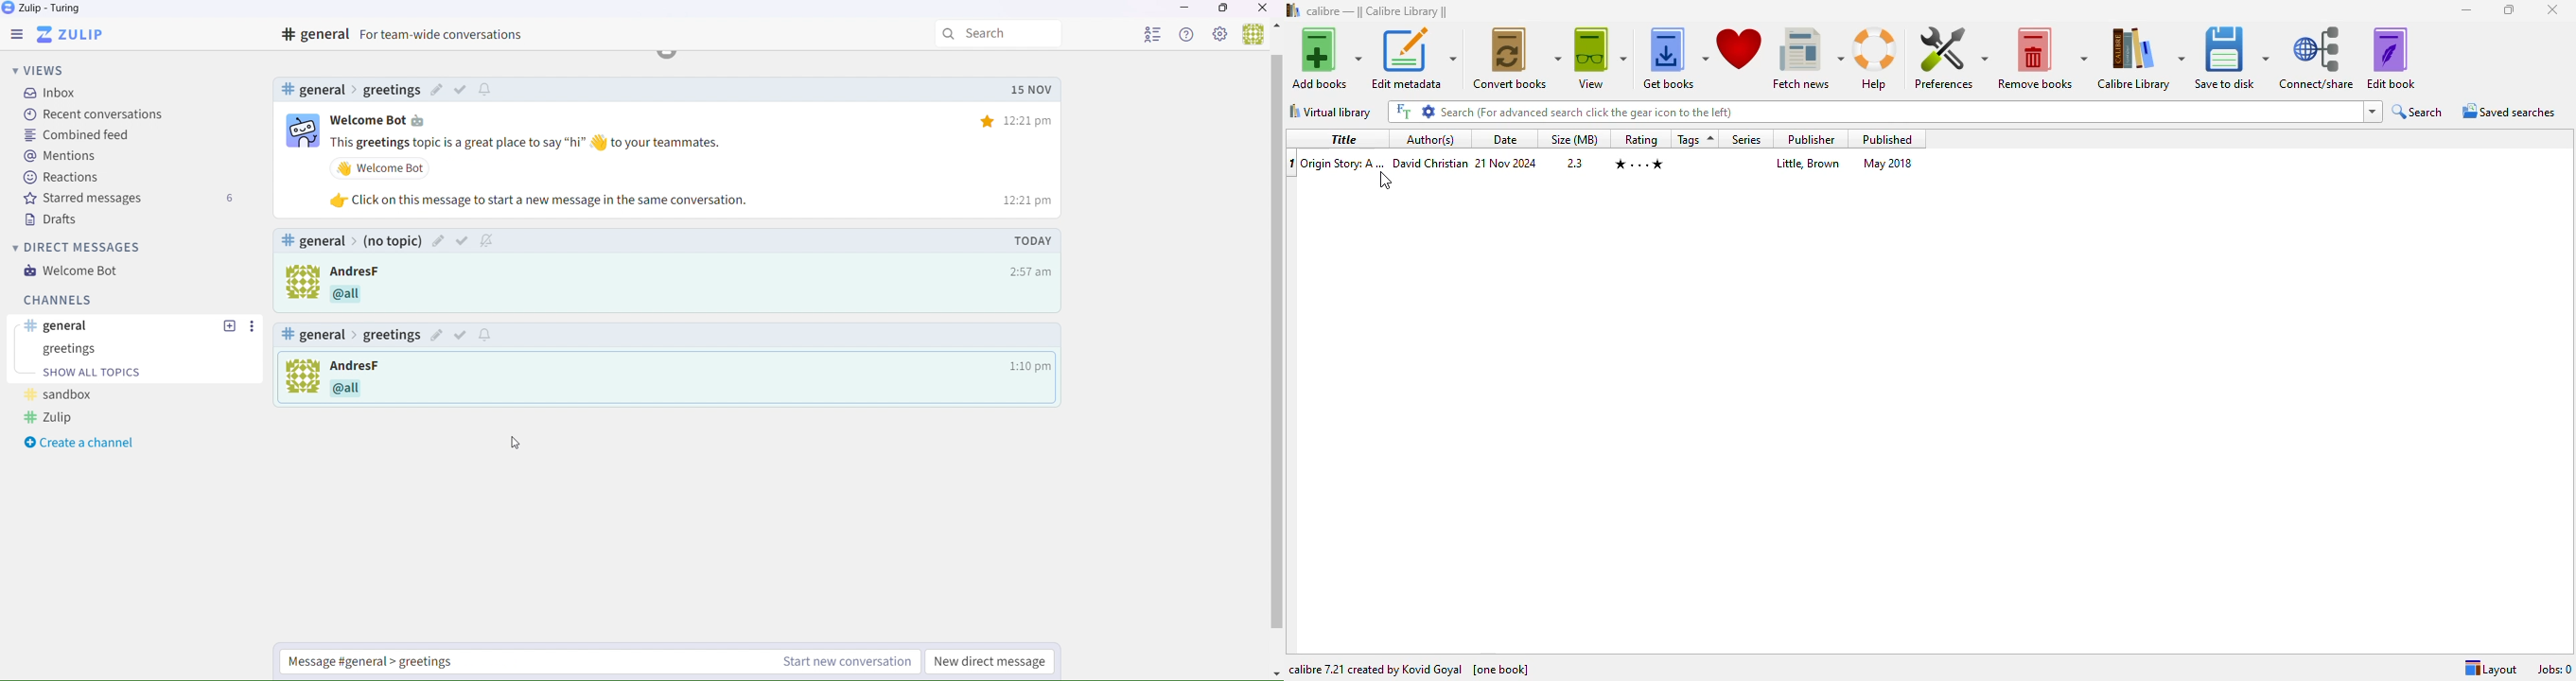 The image size is (2576, 700). I want to click on start a conversation, so click(106, 374).